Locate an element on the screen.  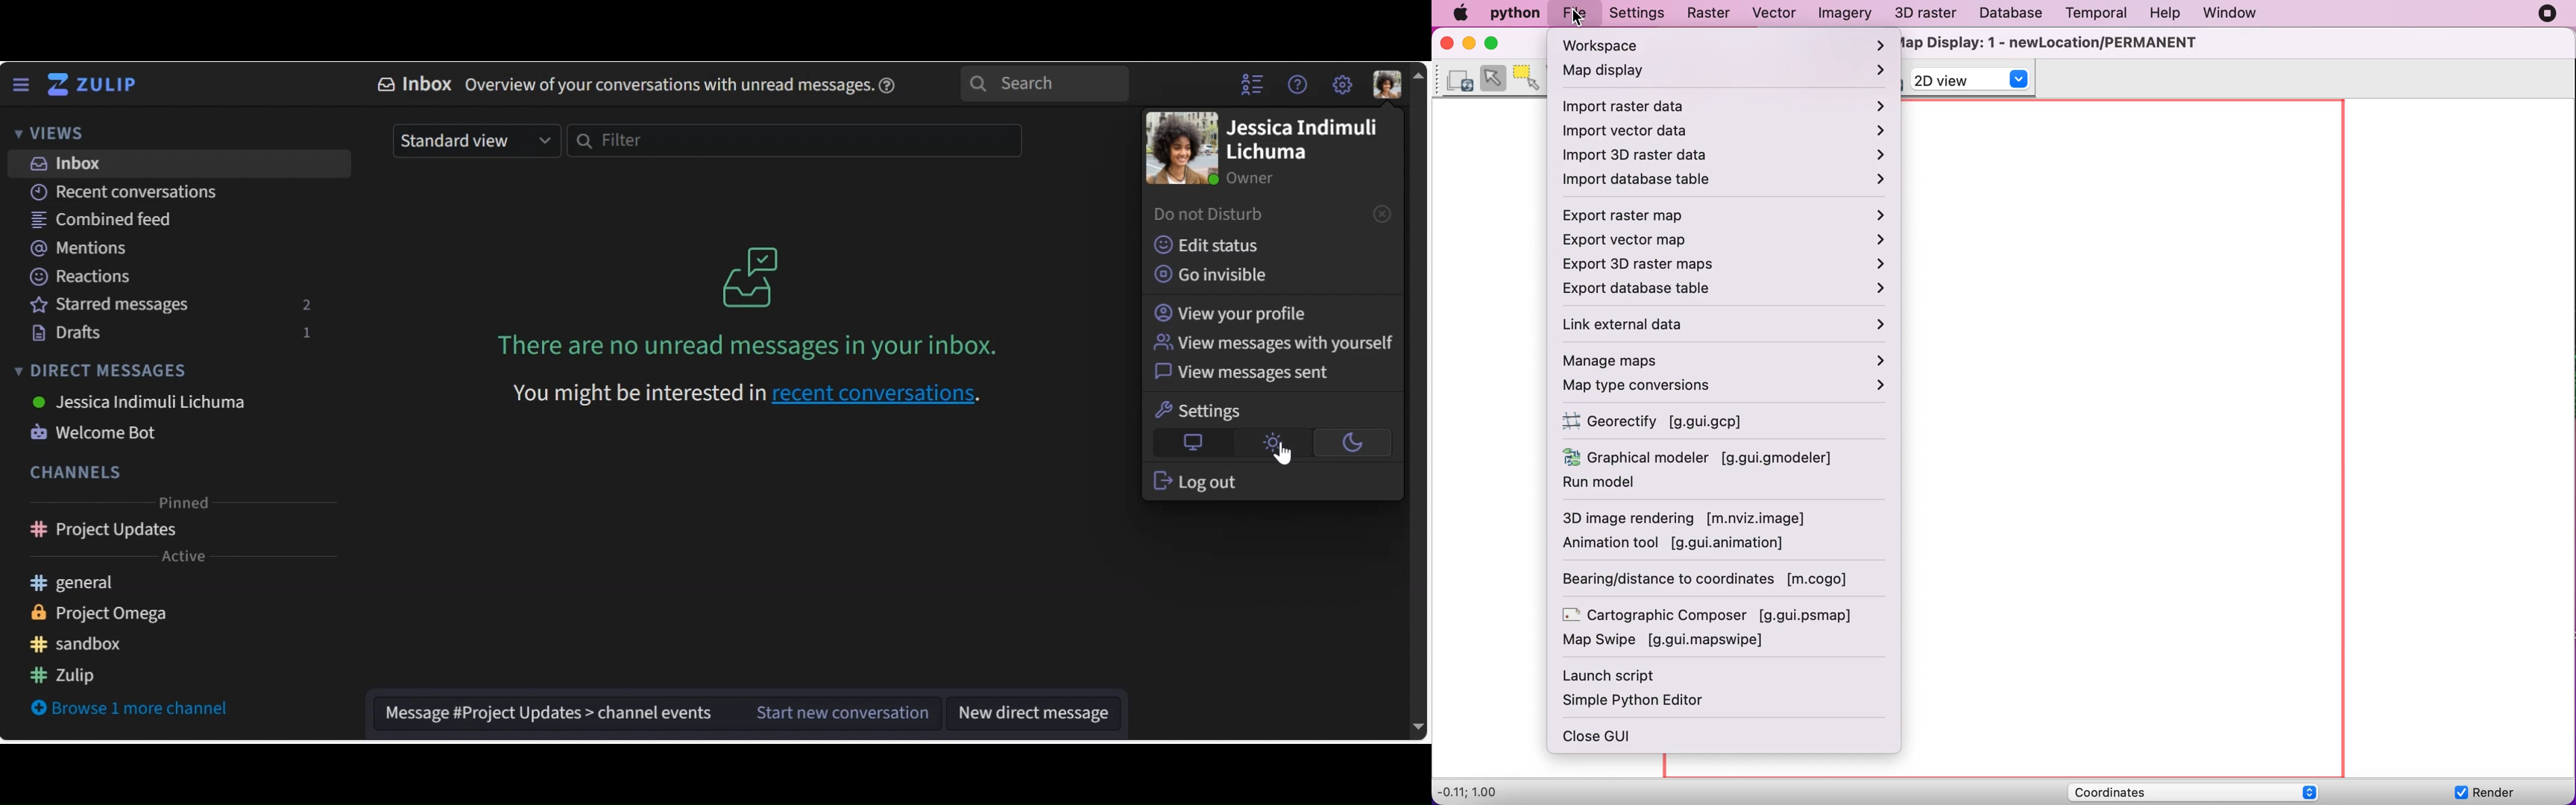
Project Omega is located at coordinates (112, 614).